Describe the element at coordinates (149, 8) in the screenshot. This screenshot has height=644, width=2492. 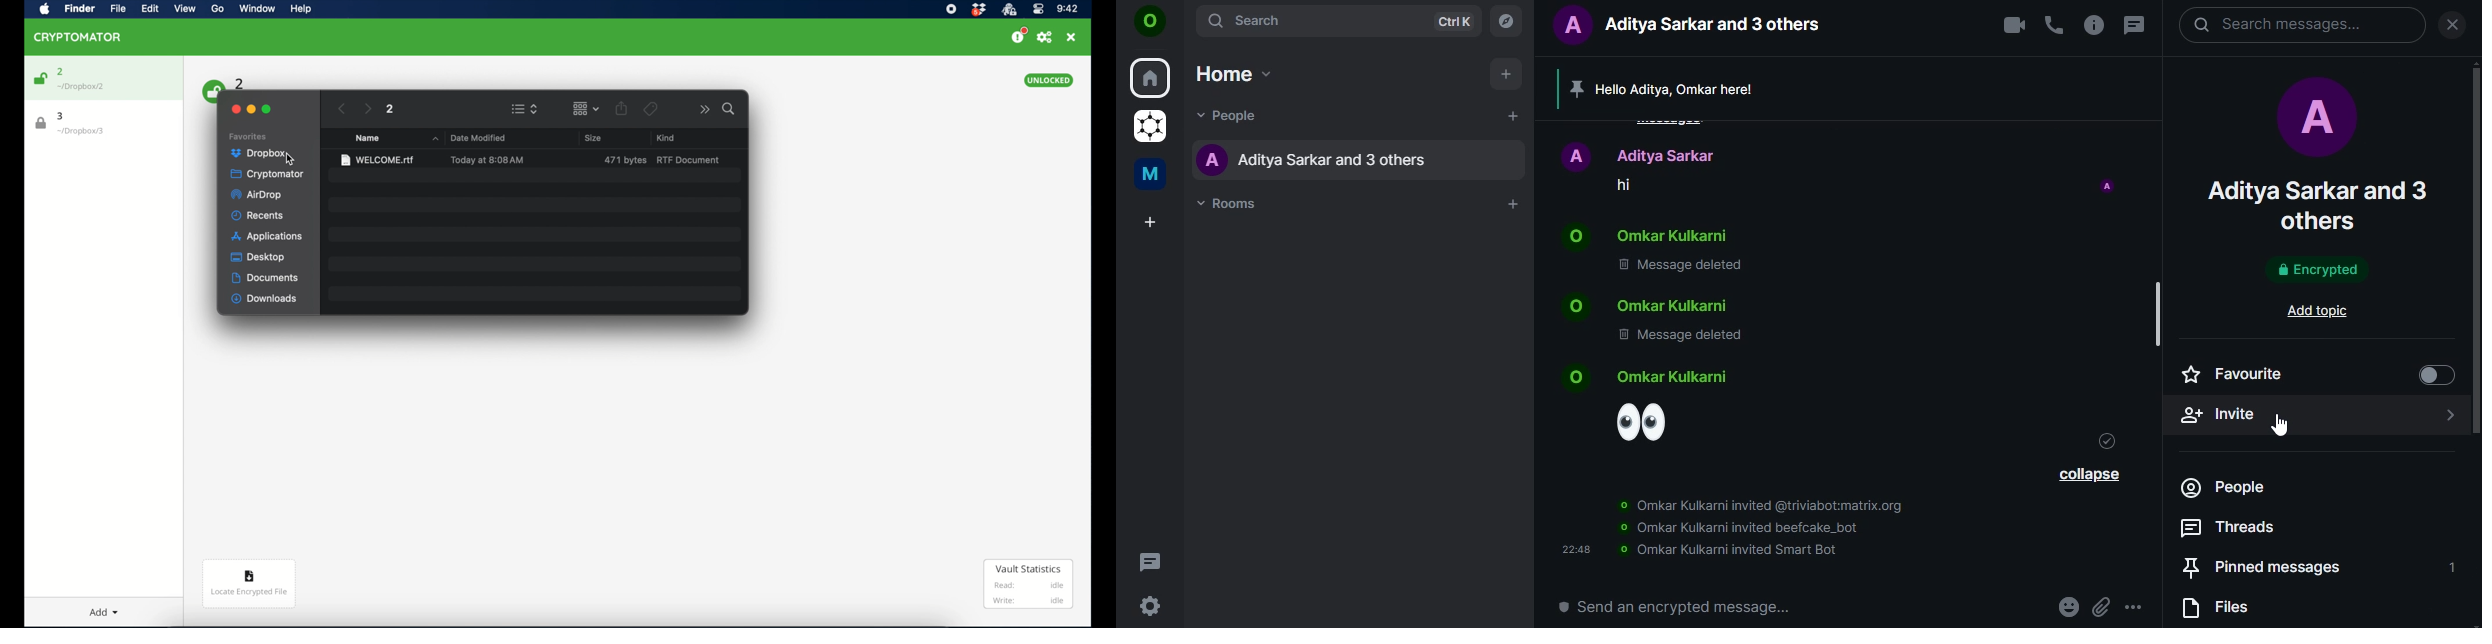
I see `edit` at that location.